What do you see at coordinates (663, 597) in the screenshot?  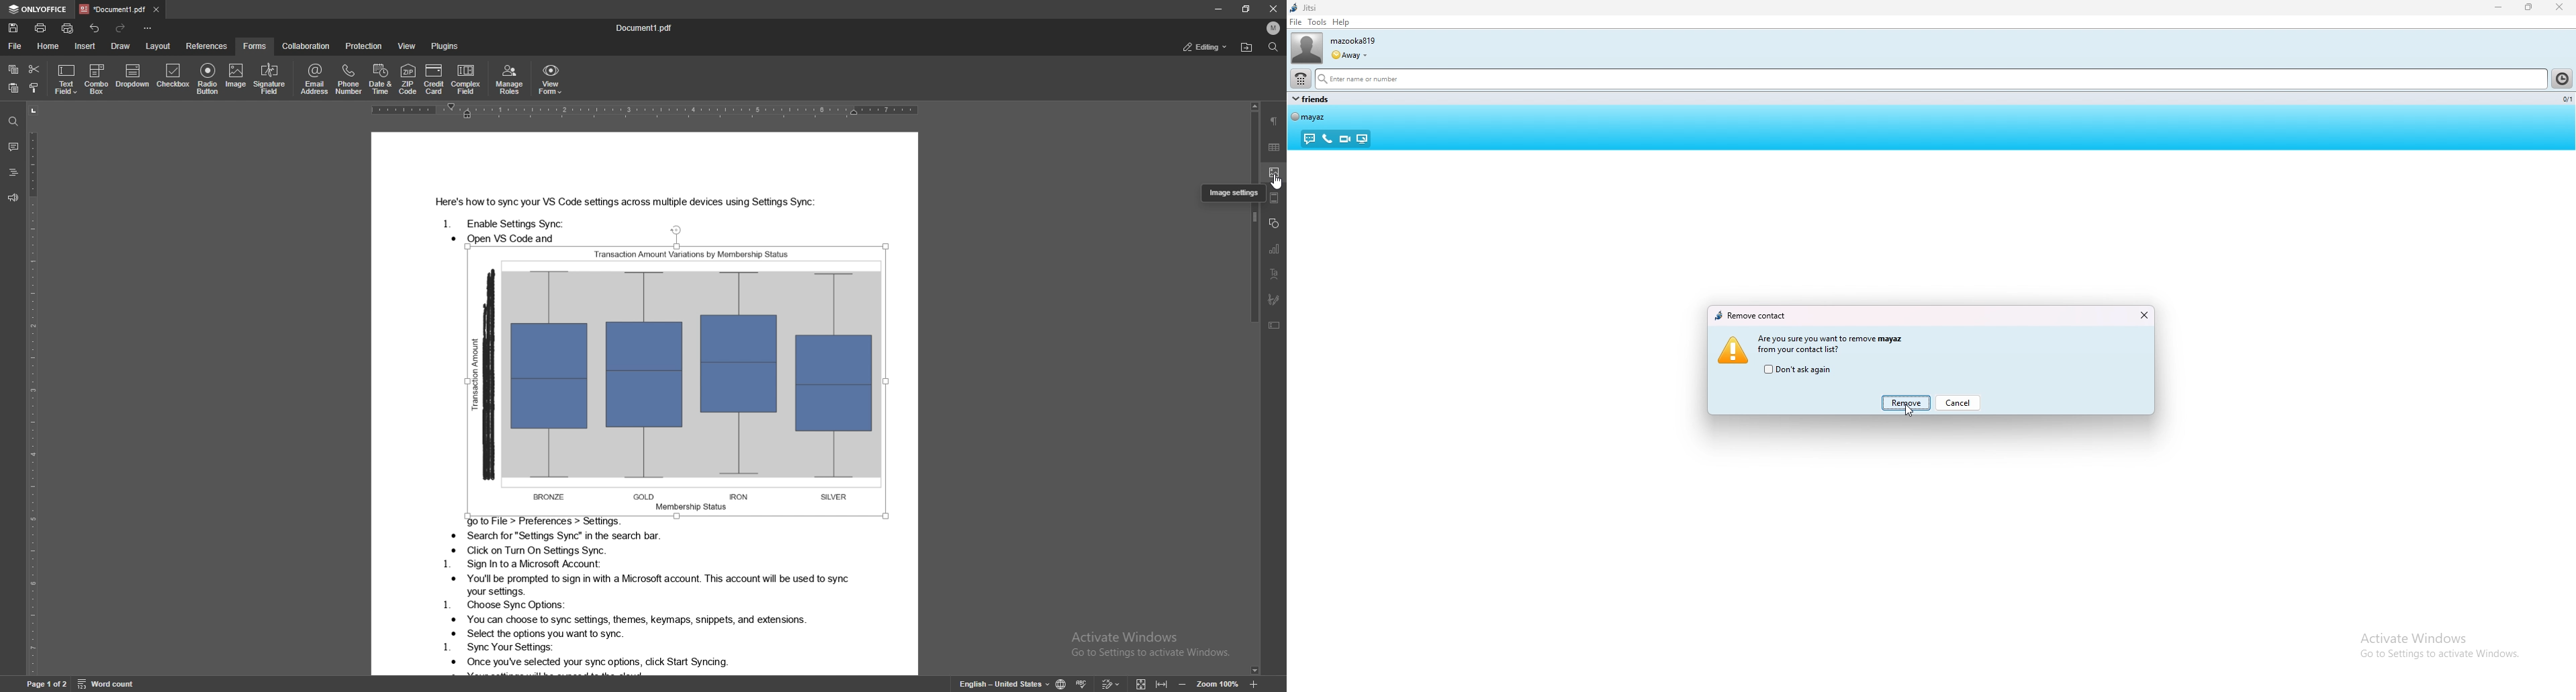 I see `Text` at bounding box center [663, 597].